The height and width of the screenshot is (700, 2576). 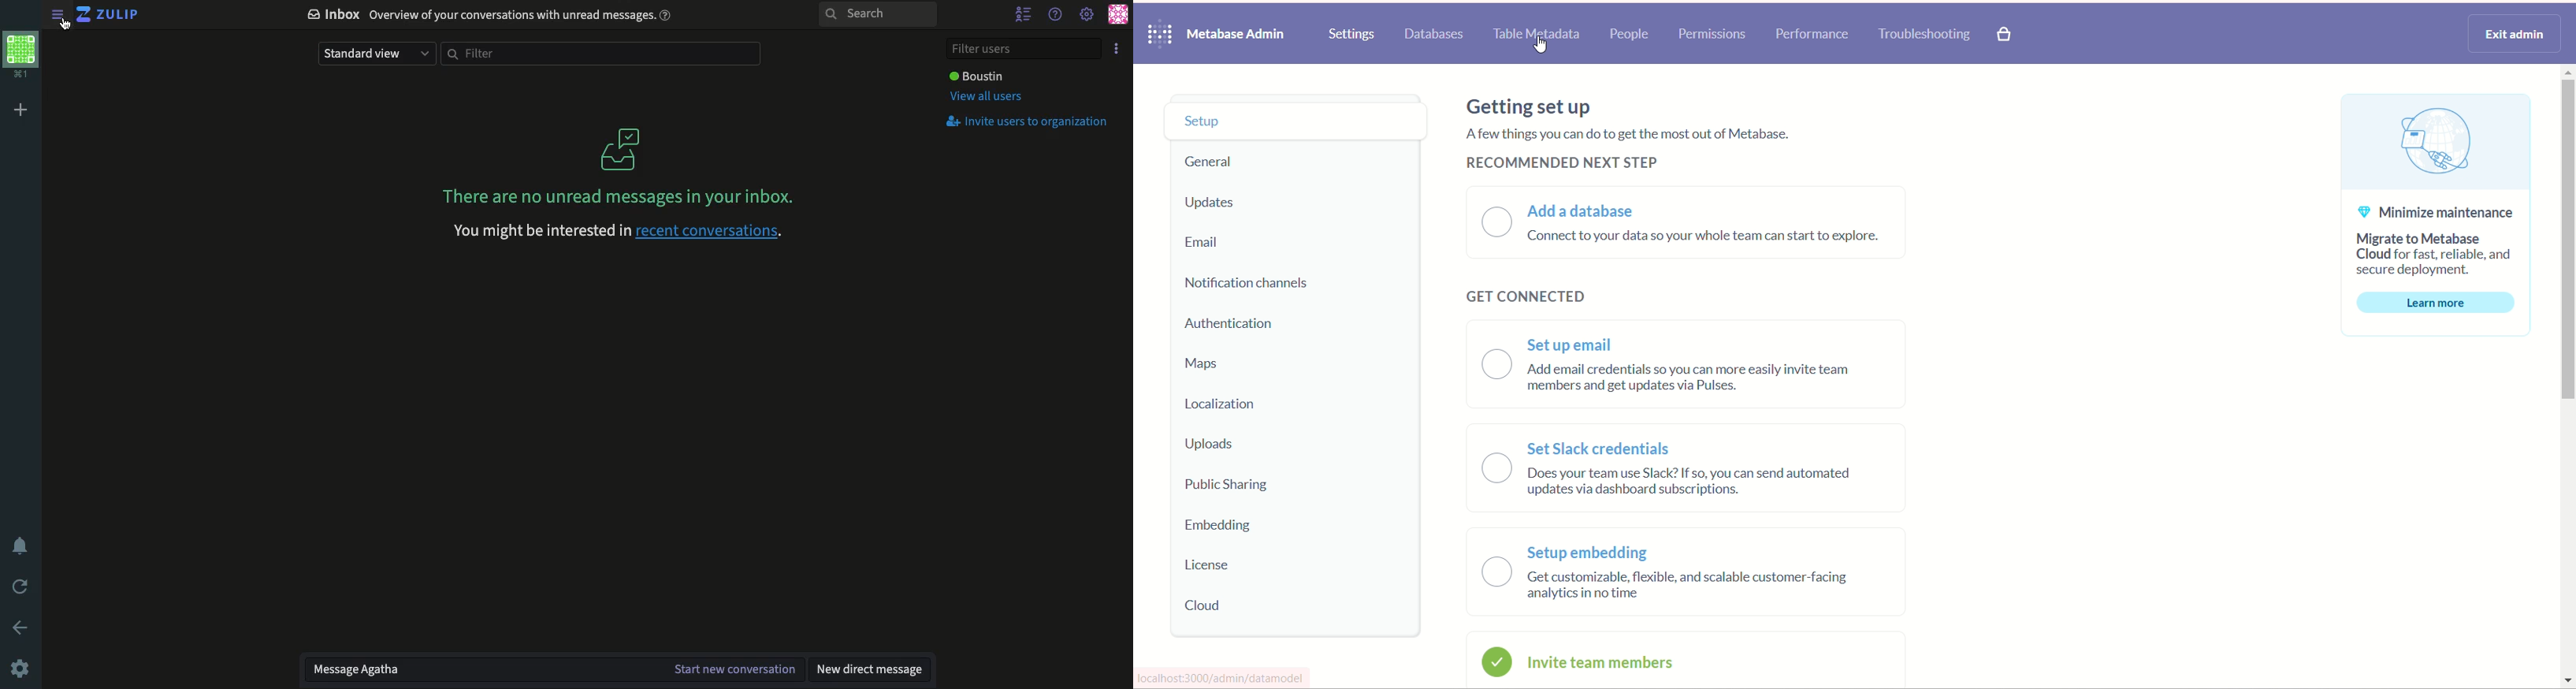 What do you see at coordinates (552, 670) in the screenshot?
I see `Message` at bounding box center [552, 670].